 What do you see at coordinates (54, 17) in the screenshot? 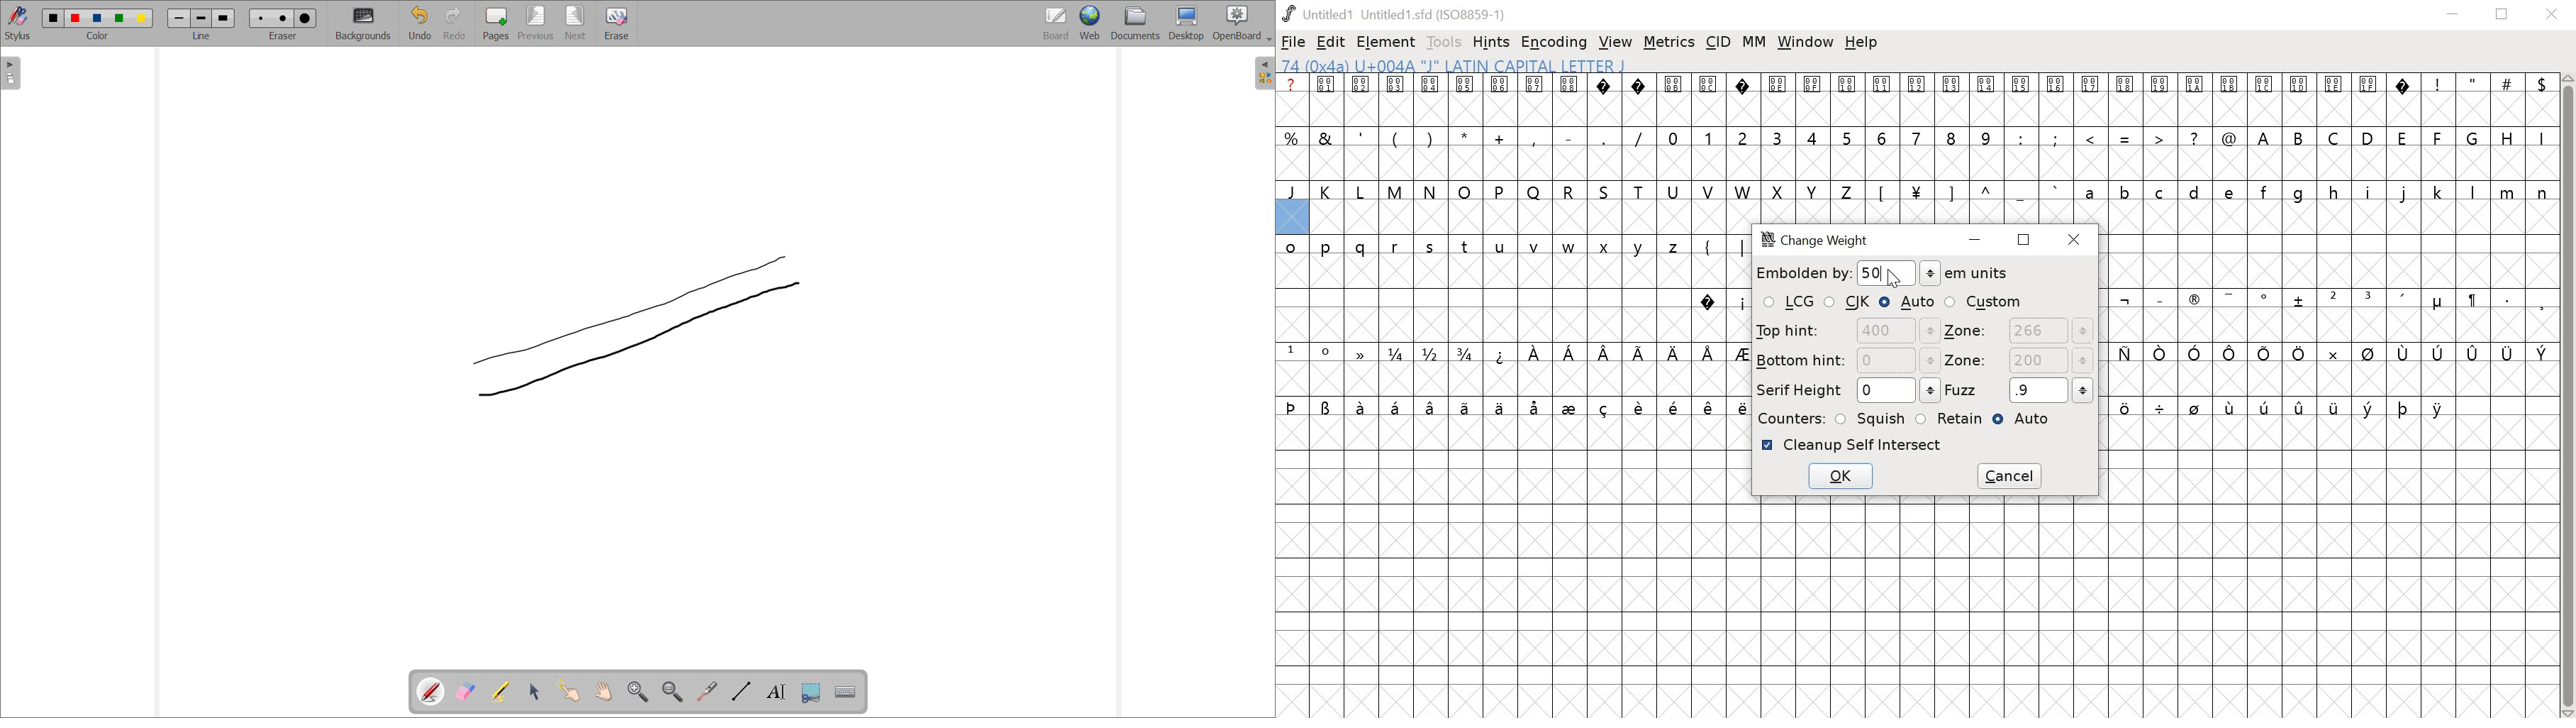
I see `color` at bounding box center [54, 17].